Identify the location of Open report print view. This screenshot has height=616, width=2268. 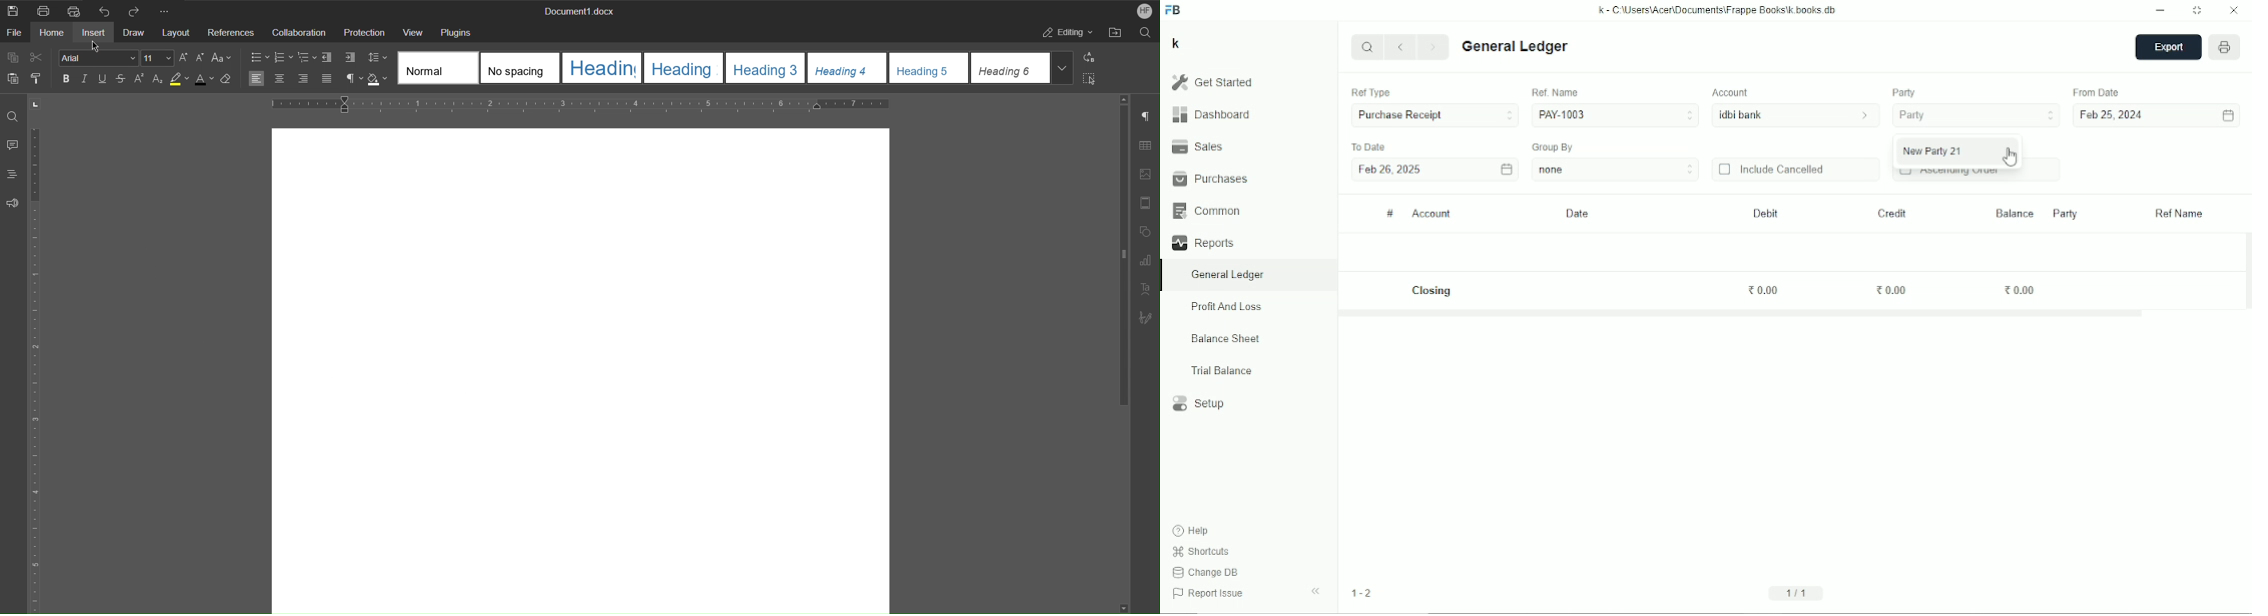
(2225, 48).